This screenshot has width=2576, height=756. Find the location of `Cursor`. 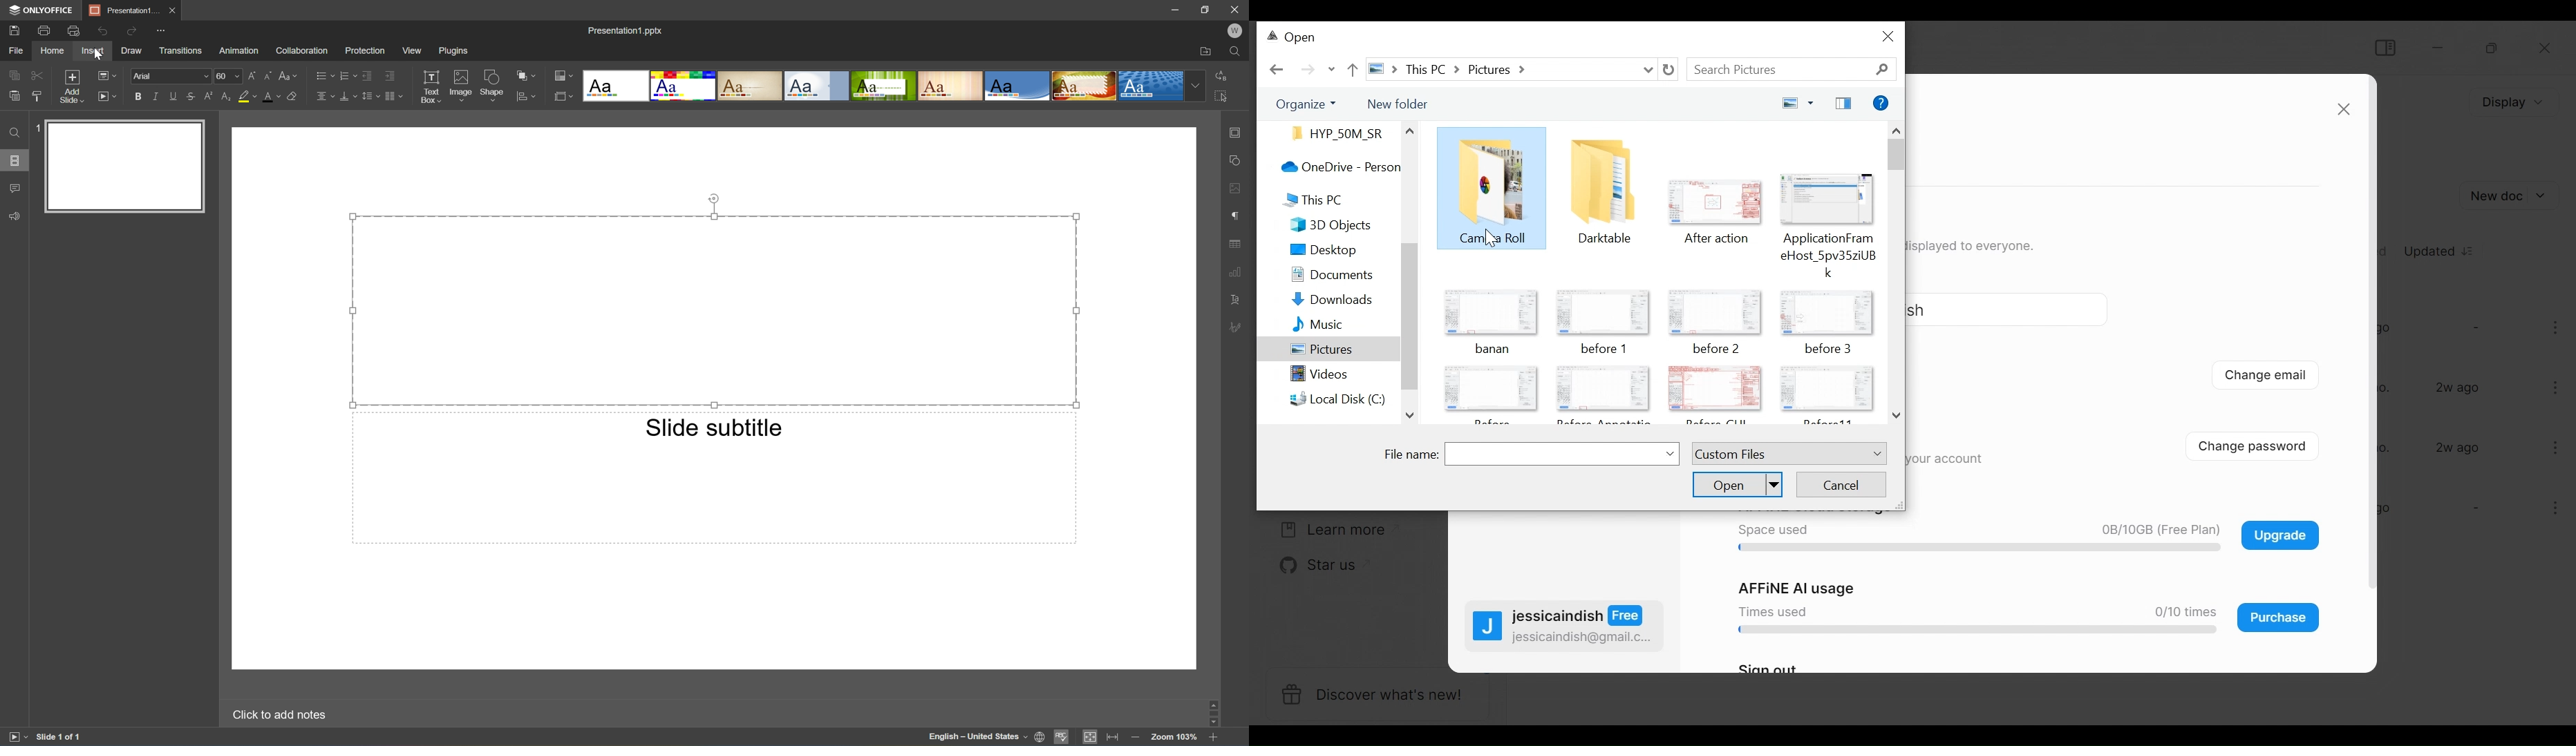

Cursor is located at coordinates (97, 52).